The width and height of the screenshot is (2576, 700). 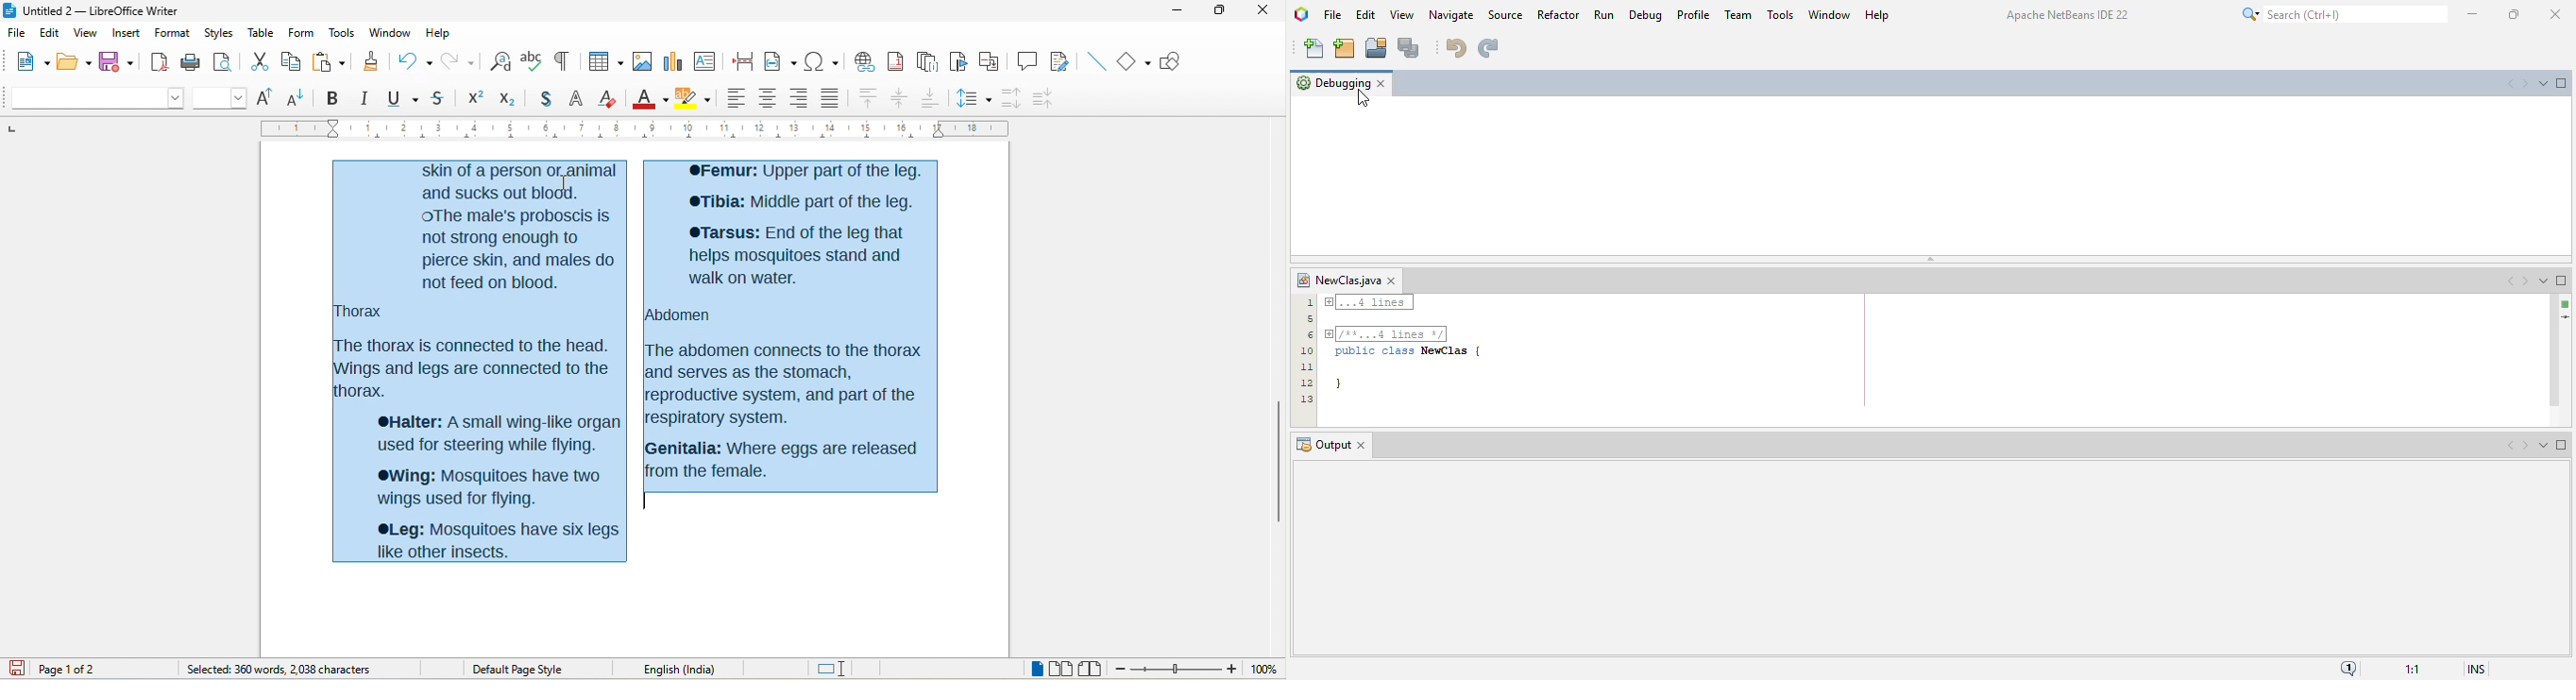 I want to click on ruler, so click(x=642, y=130).